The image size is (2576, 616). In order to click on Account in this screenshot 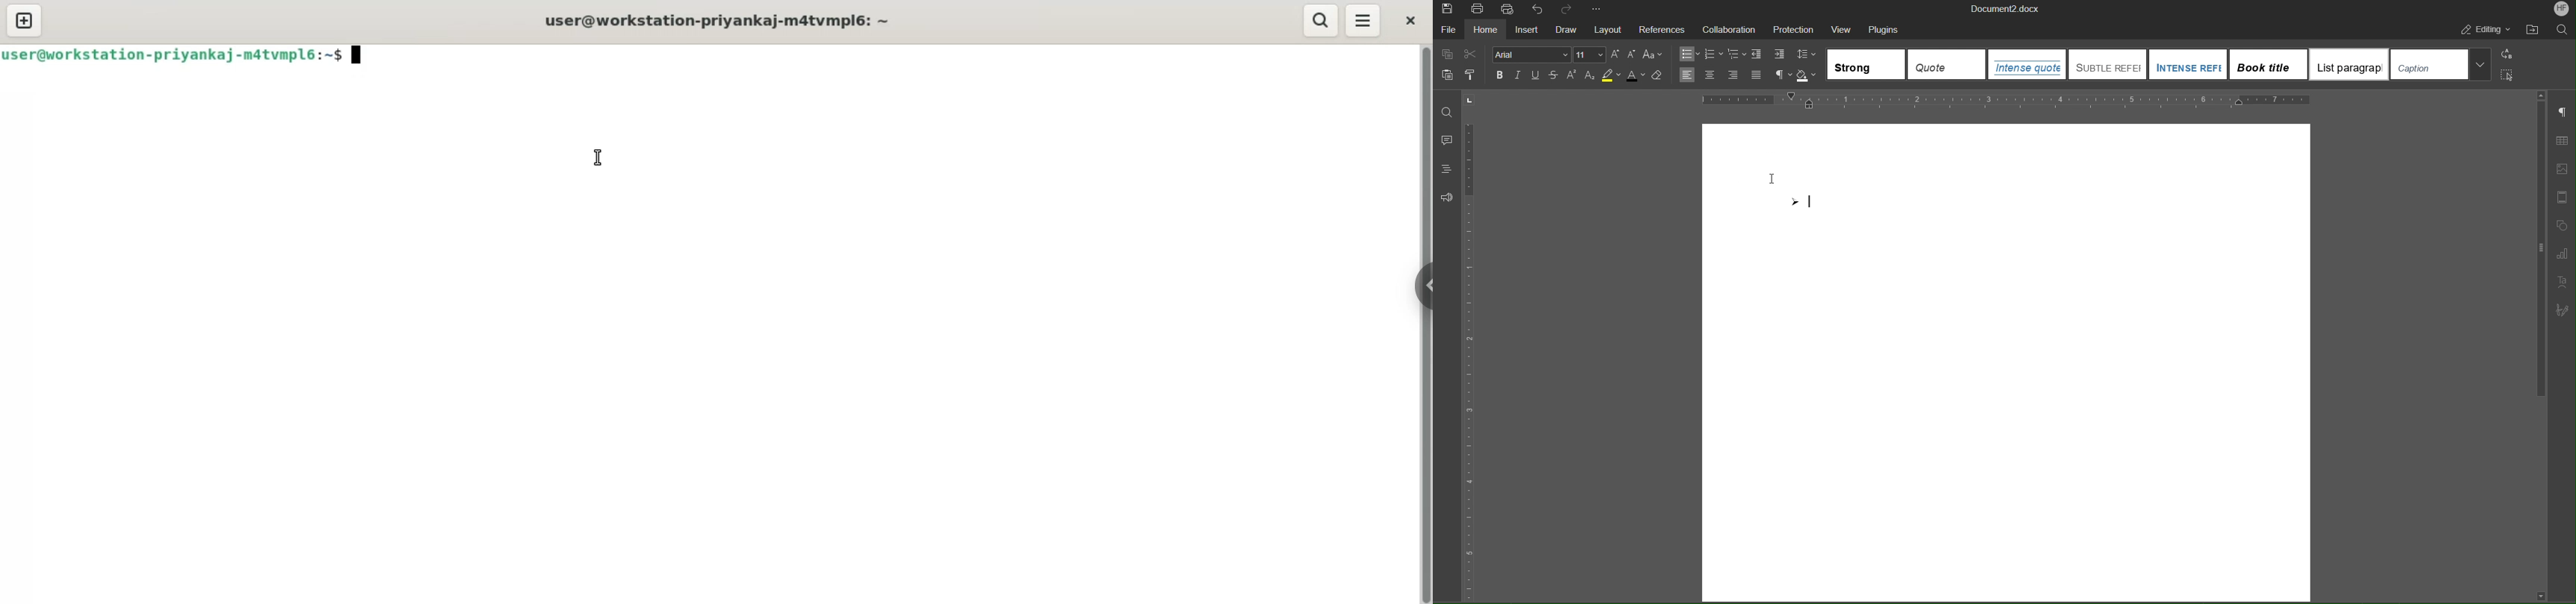, I will do `click(2562, 9)`.